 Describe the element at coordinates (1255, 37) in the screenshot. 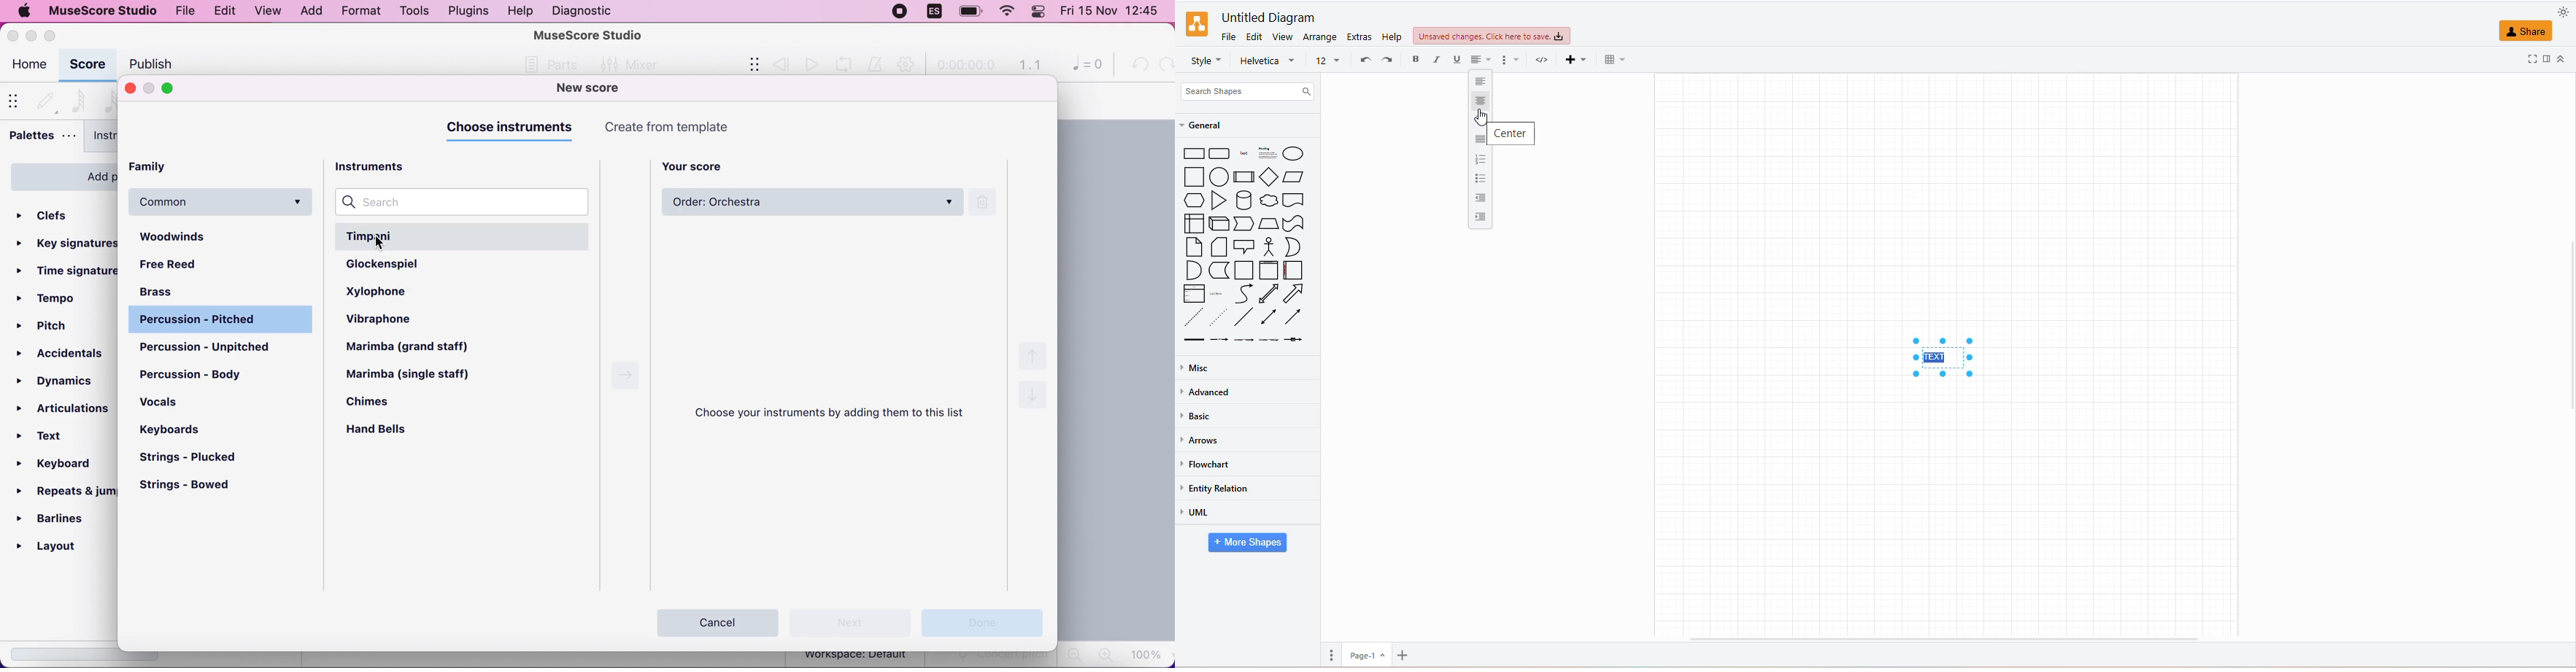

I see `edit` at that location.